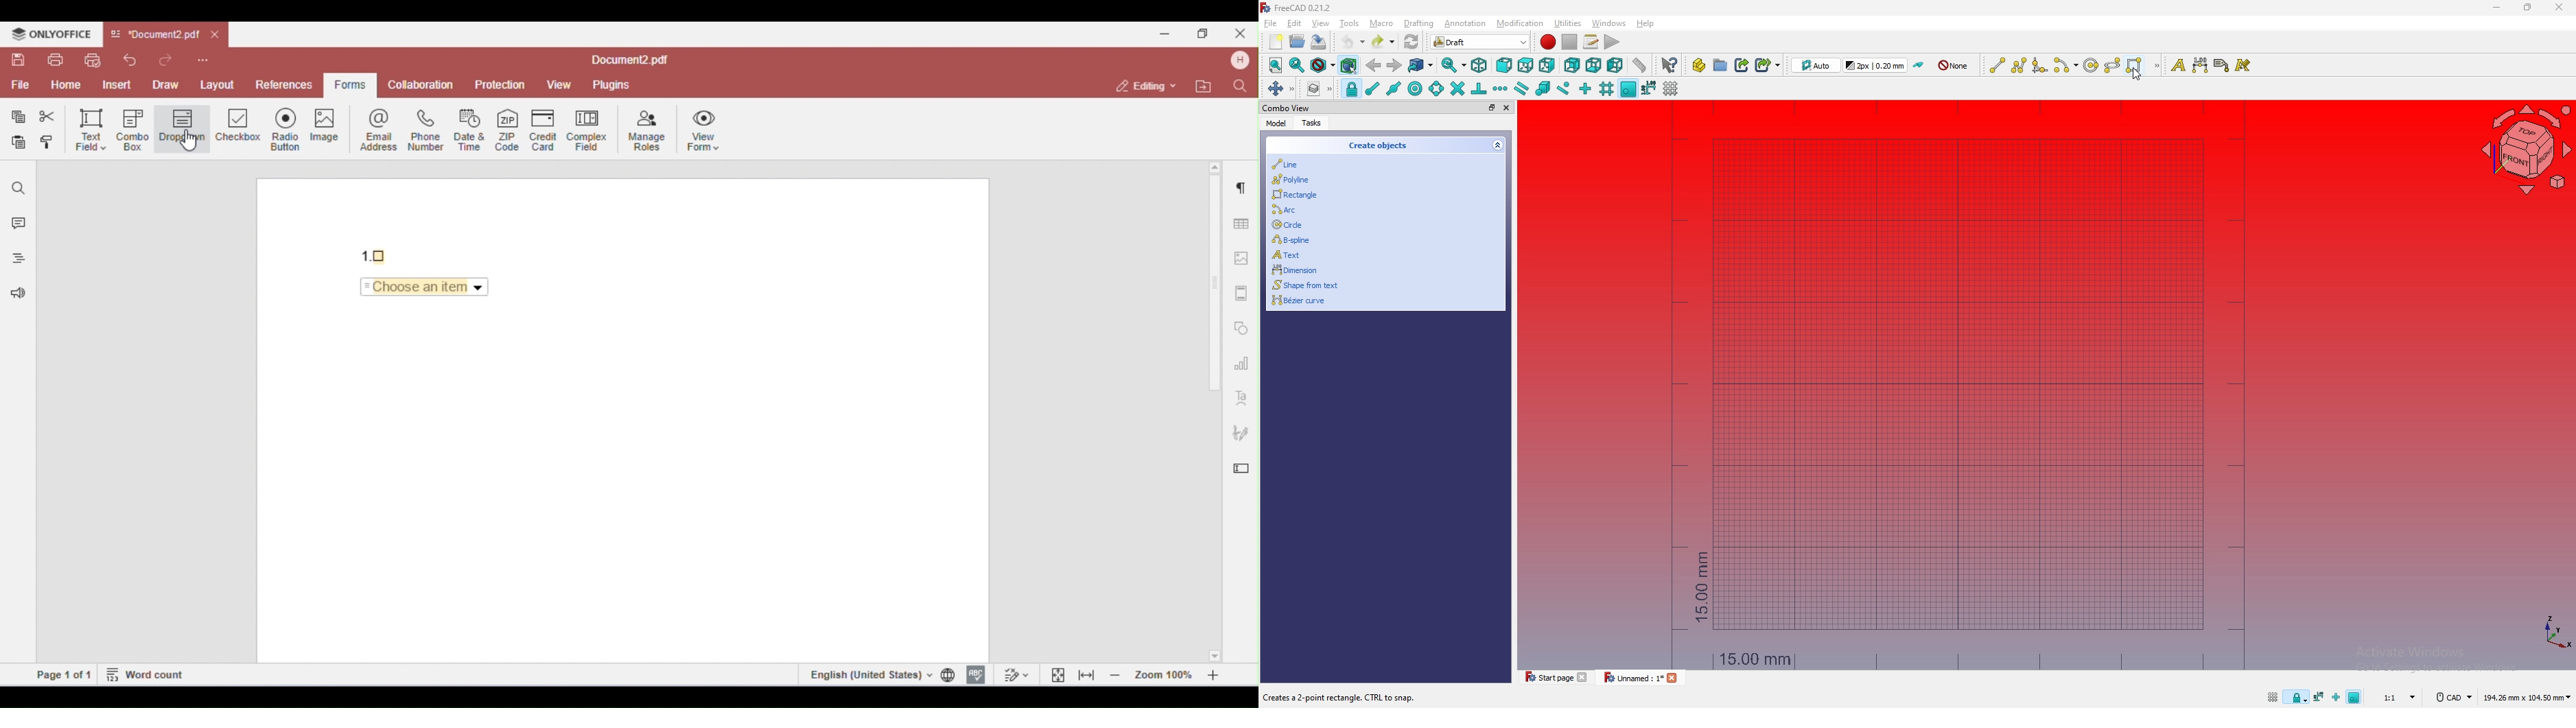  Describe the element at coordinates (1767, 64) in the screenshot. I see `create sub link` at that location.